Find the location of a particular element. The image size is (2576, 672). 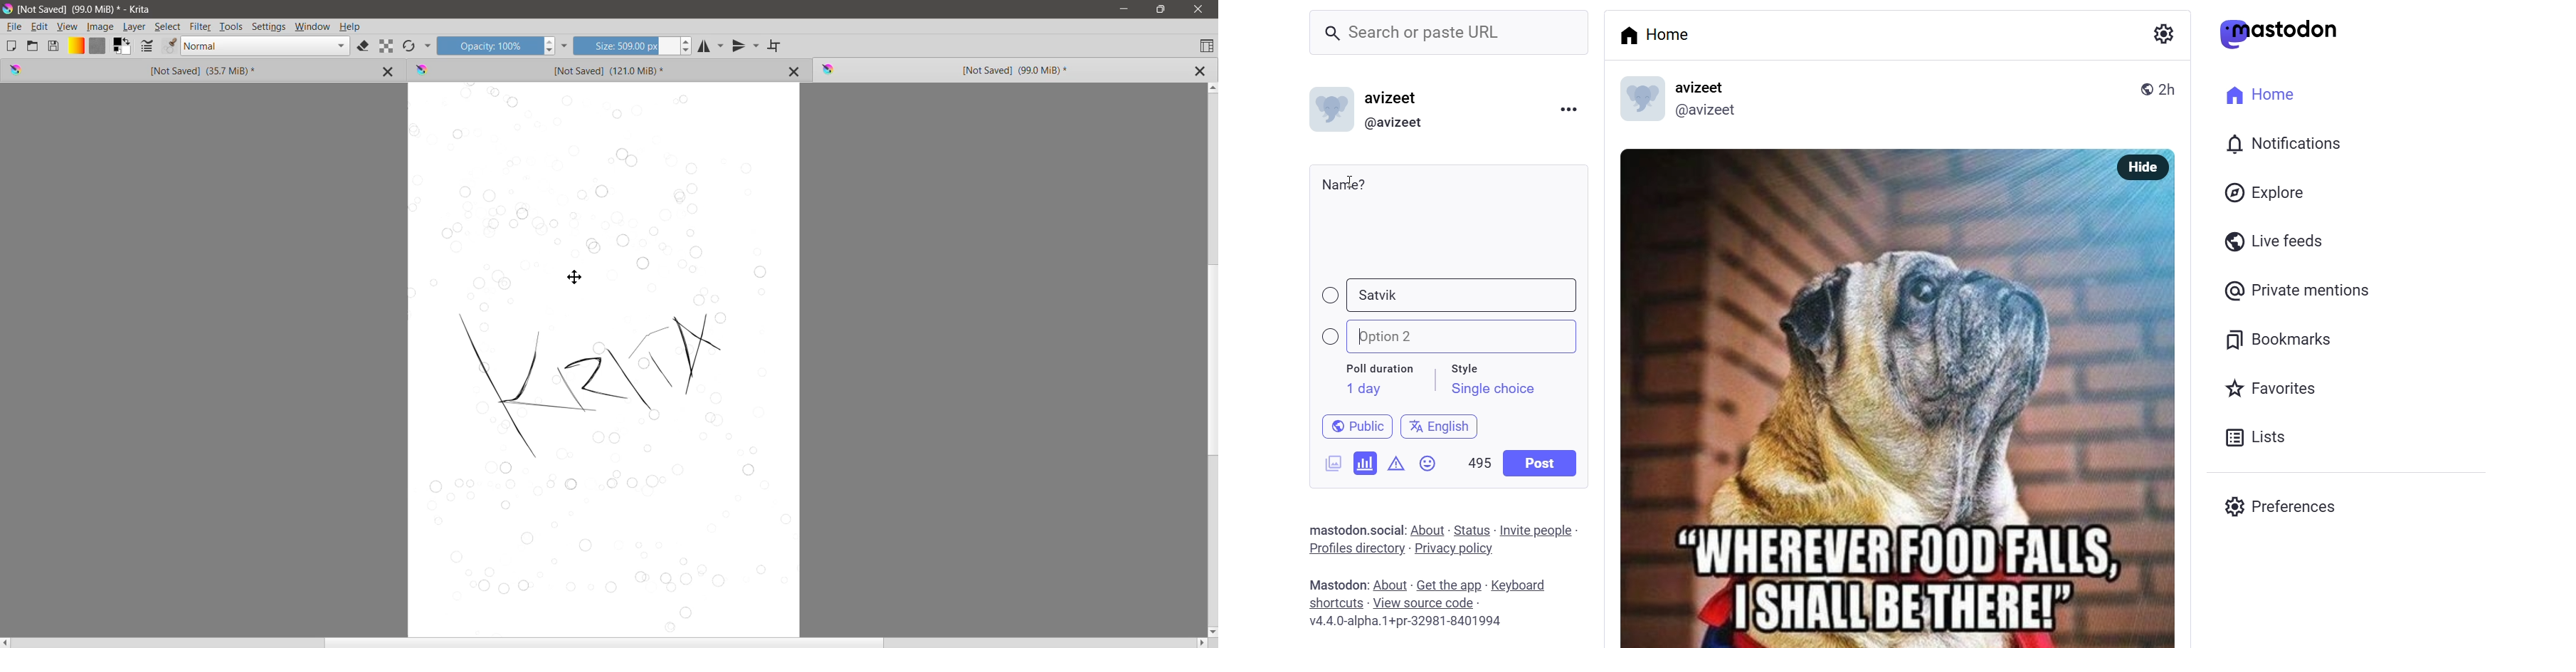

shortcuts is located at coordinates (1335, 603).